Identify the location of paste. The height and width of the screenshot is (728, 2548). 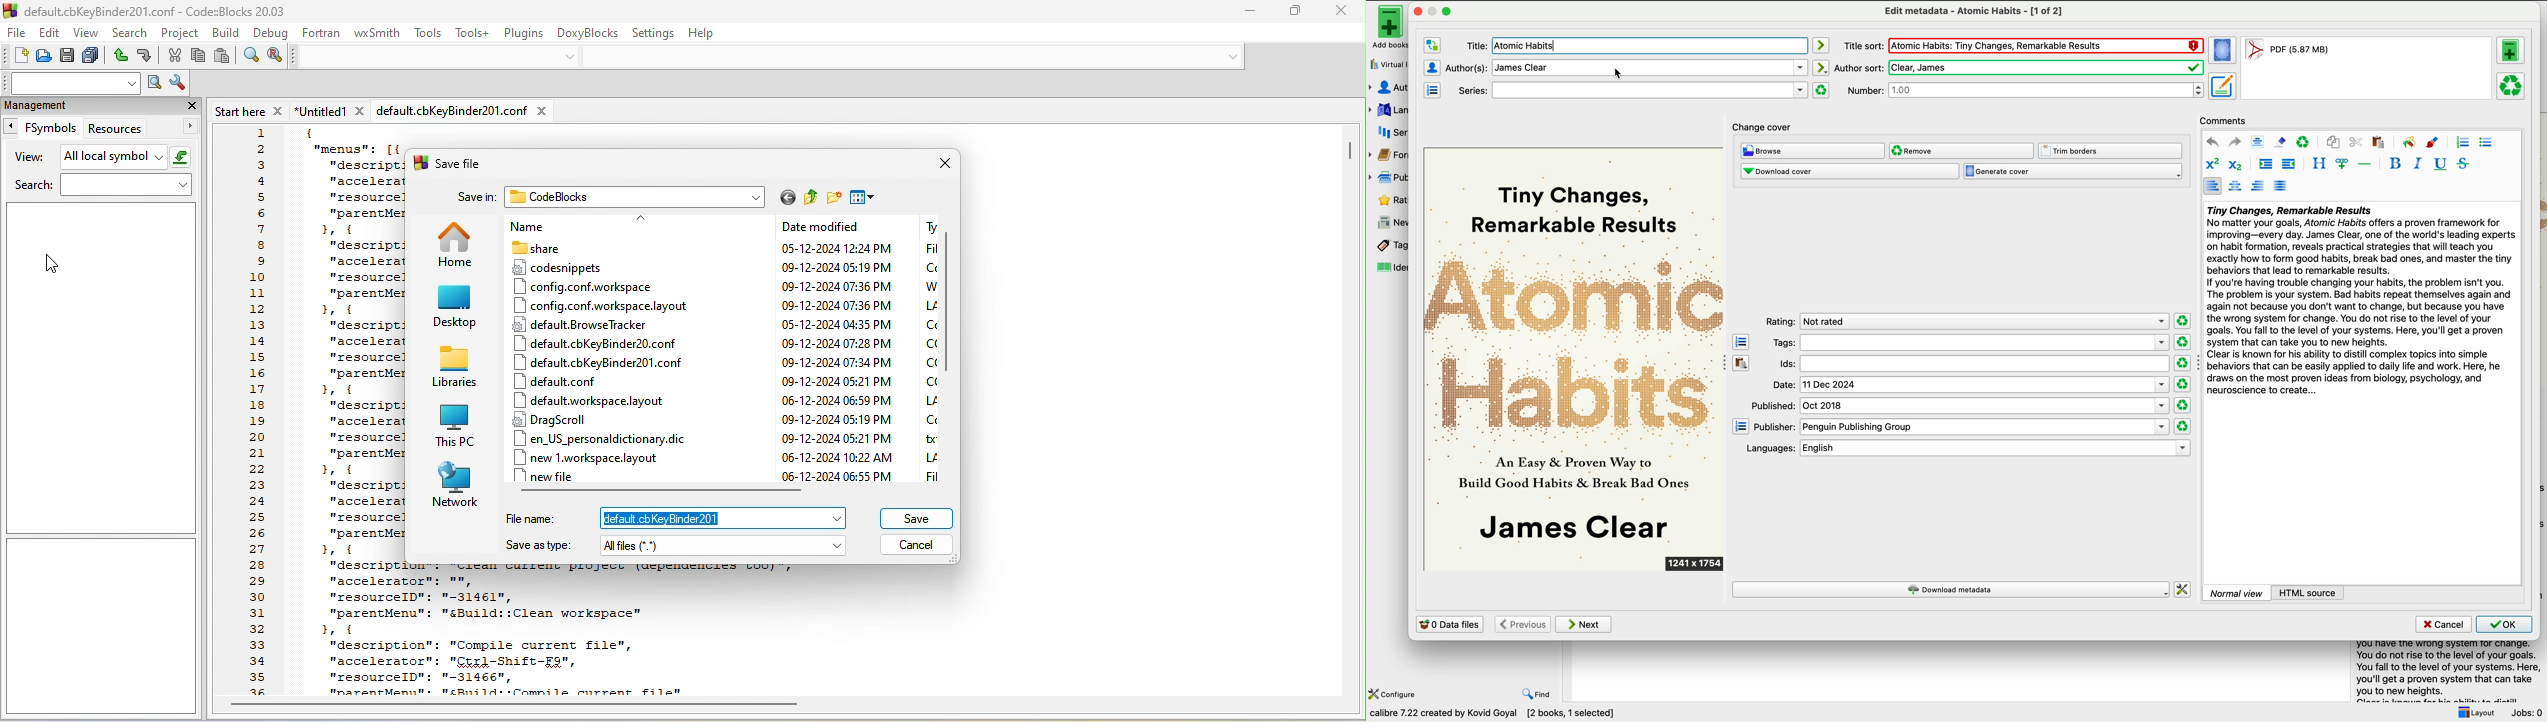
(222, 56).